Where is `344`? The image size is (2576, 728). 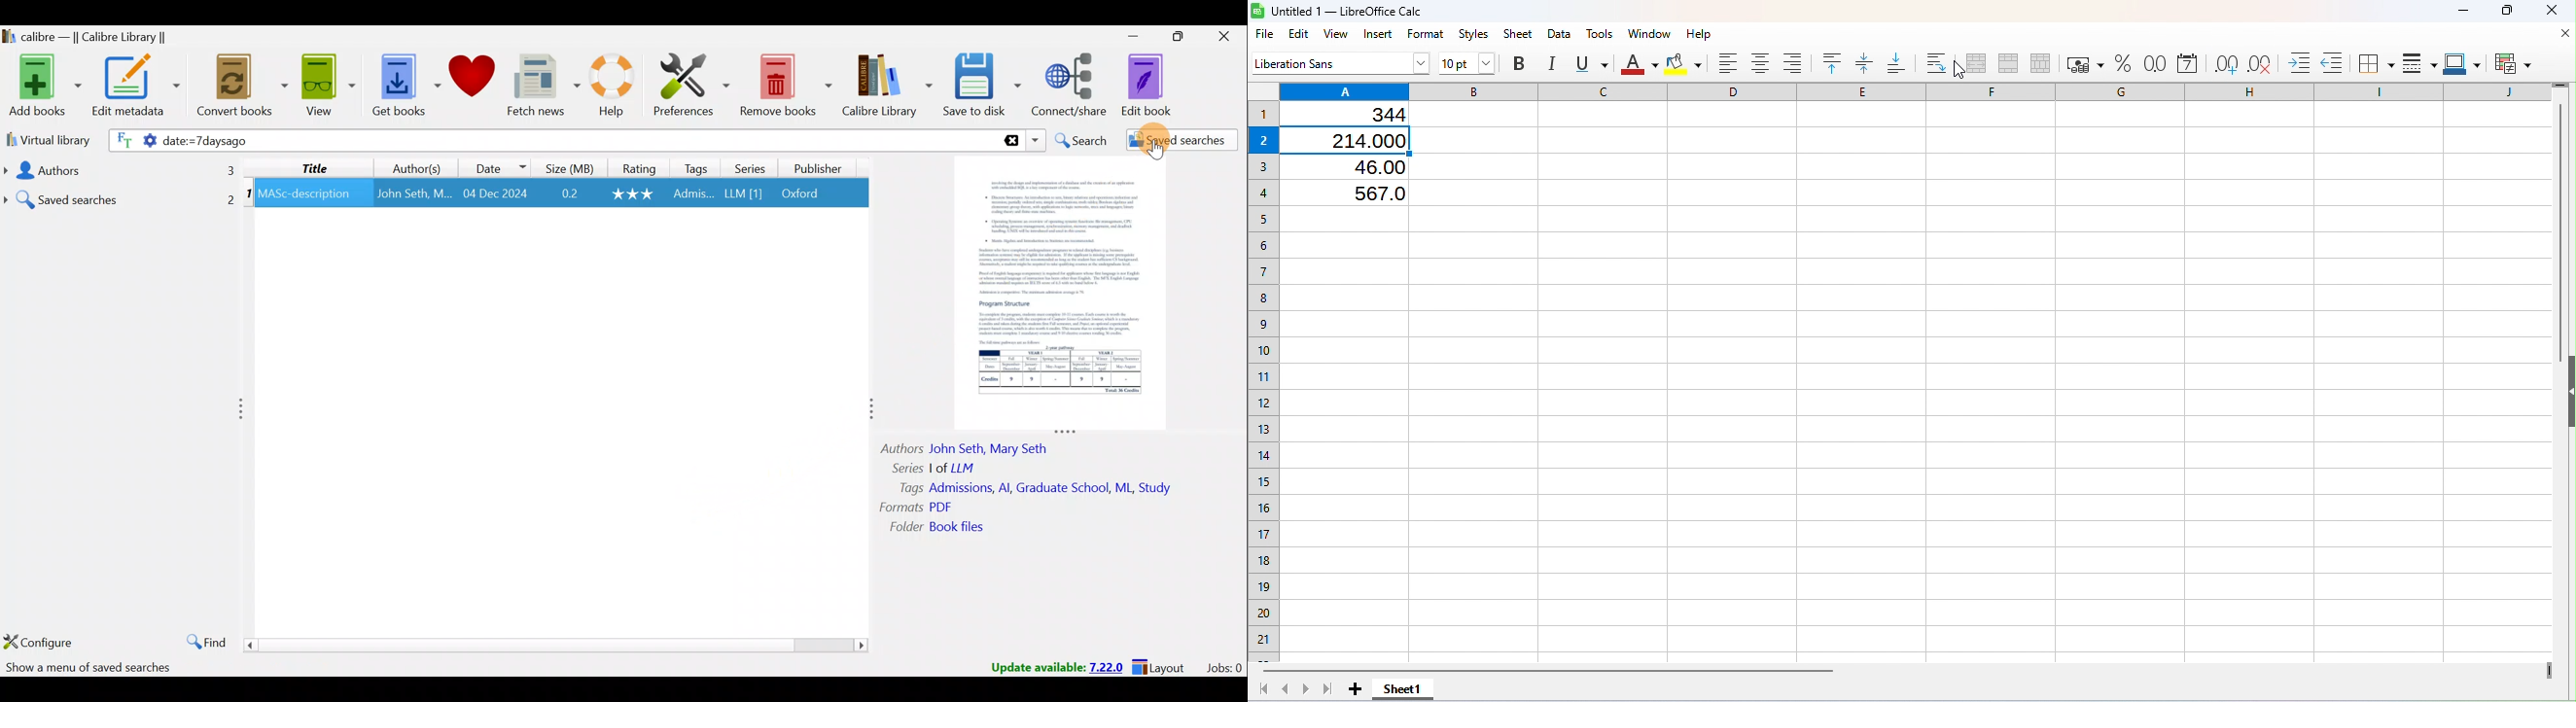 344 is located at coordinates (1365, 115).